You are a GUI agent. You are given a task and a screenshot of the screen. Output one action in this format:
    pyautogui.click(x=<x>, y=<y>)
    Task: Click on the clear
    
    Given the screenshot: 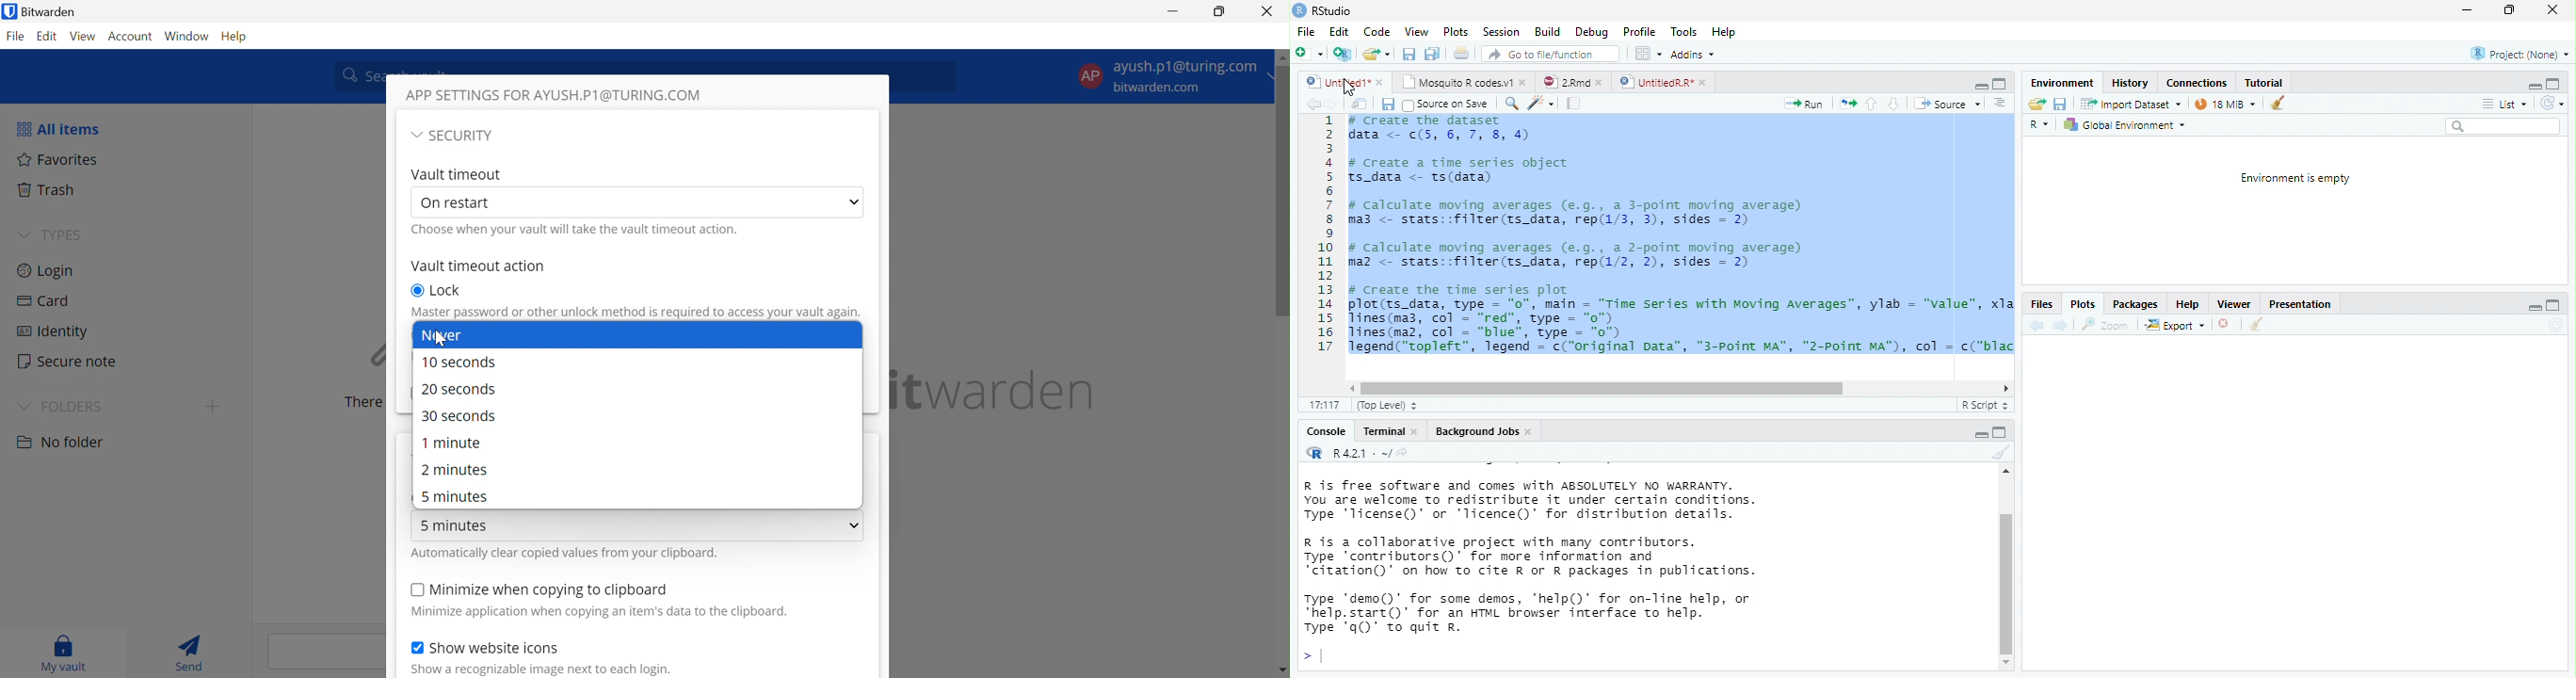 What is the action you would take?
    pyautogui.click(x=1999, y=453)
    